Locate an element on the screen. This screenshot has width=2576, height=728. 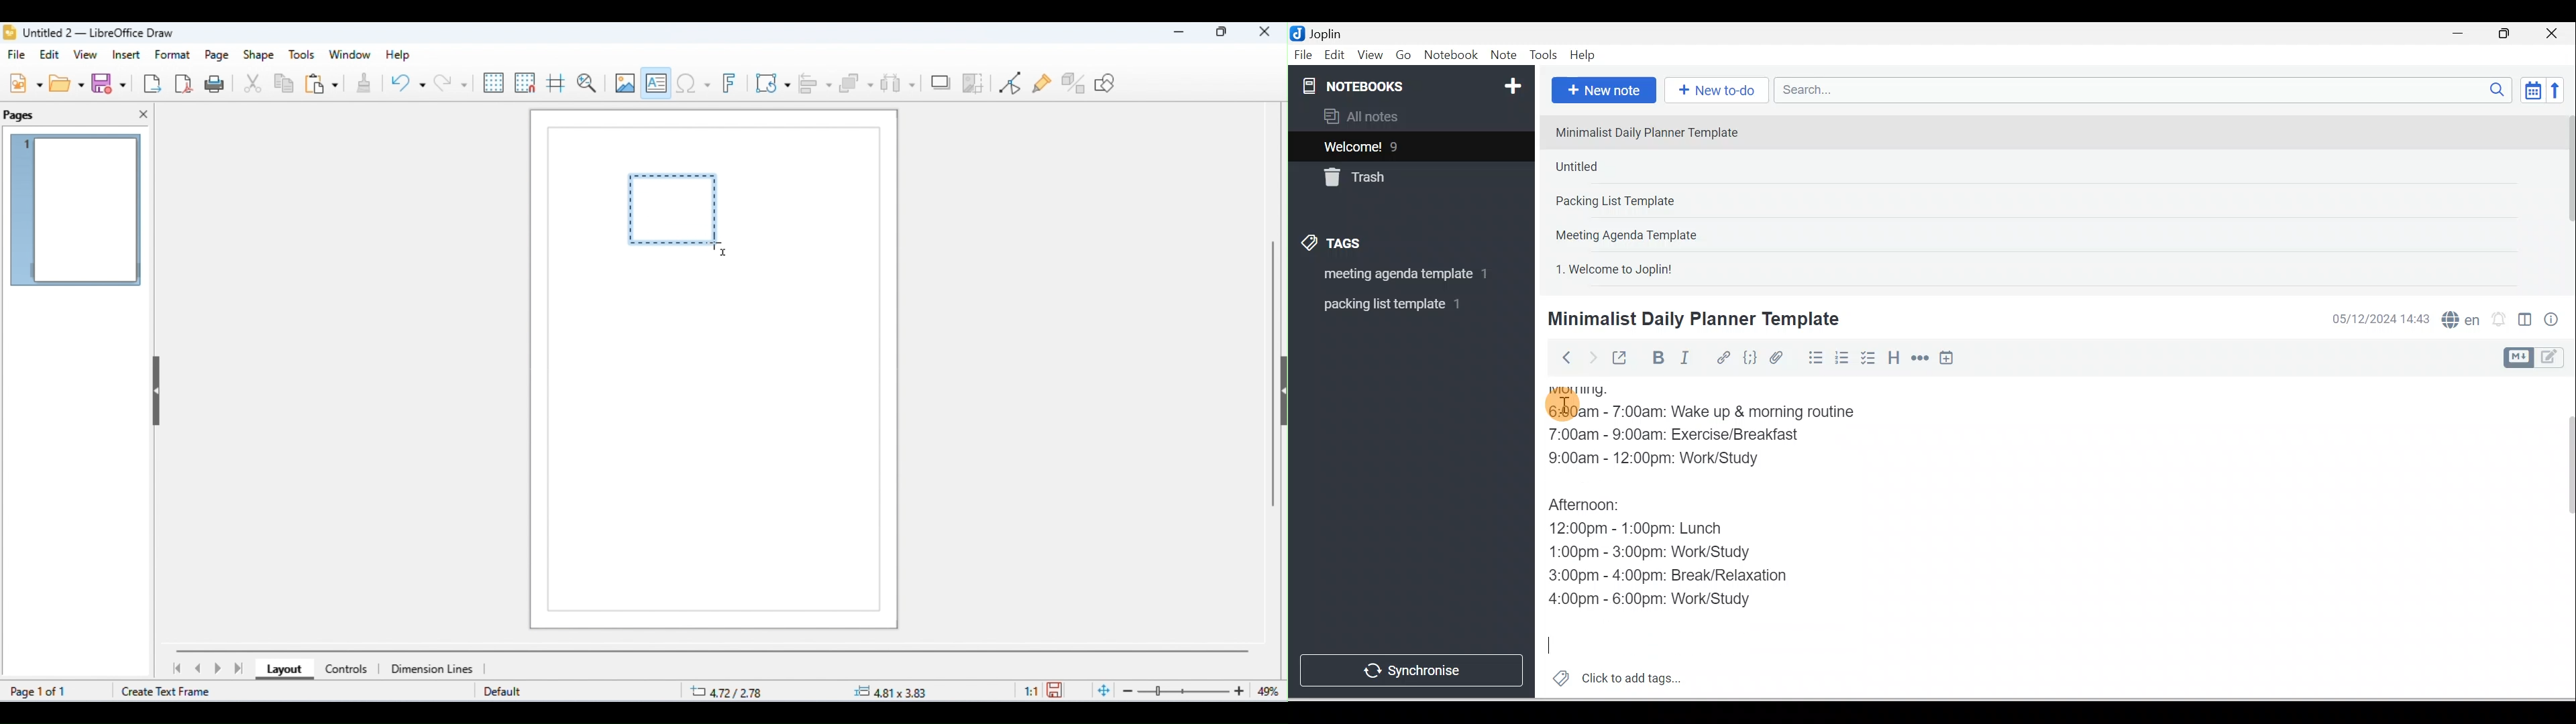
Close is located at coordinates (2555, 34).